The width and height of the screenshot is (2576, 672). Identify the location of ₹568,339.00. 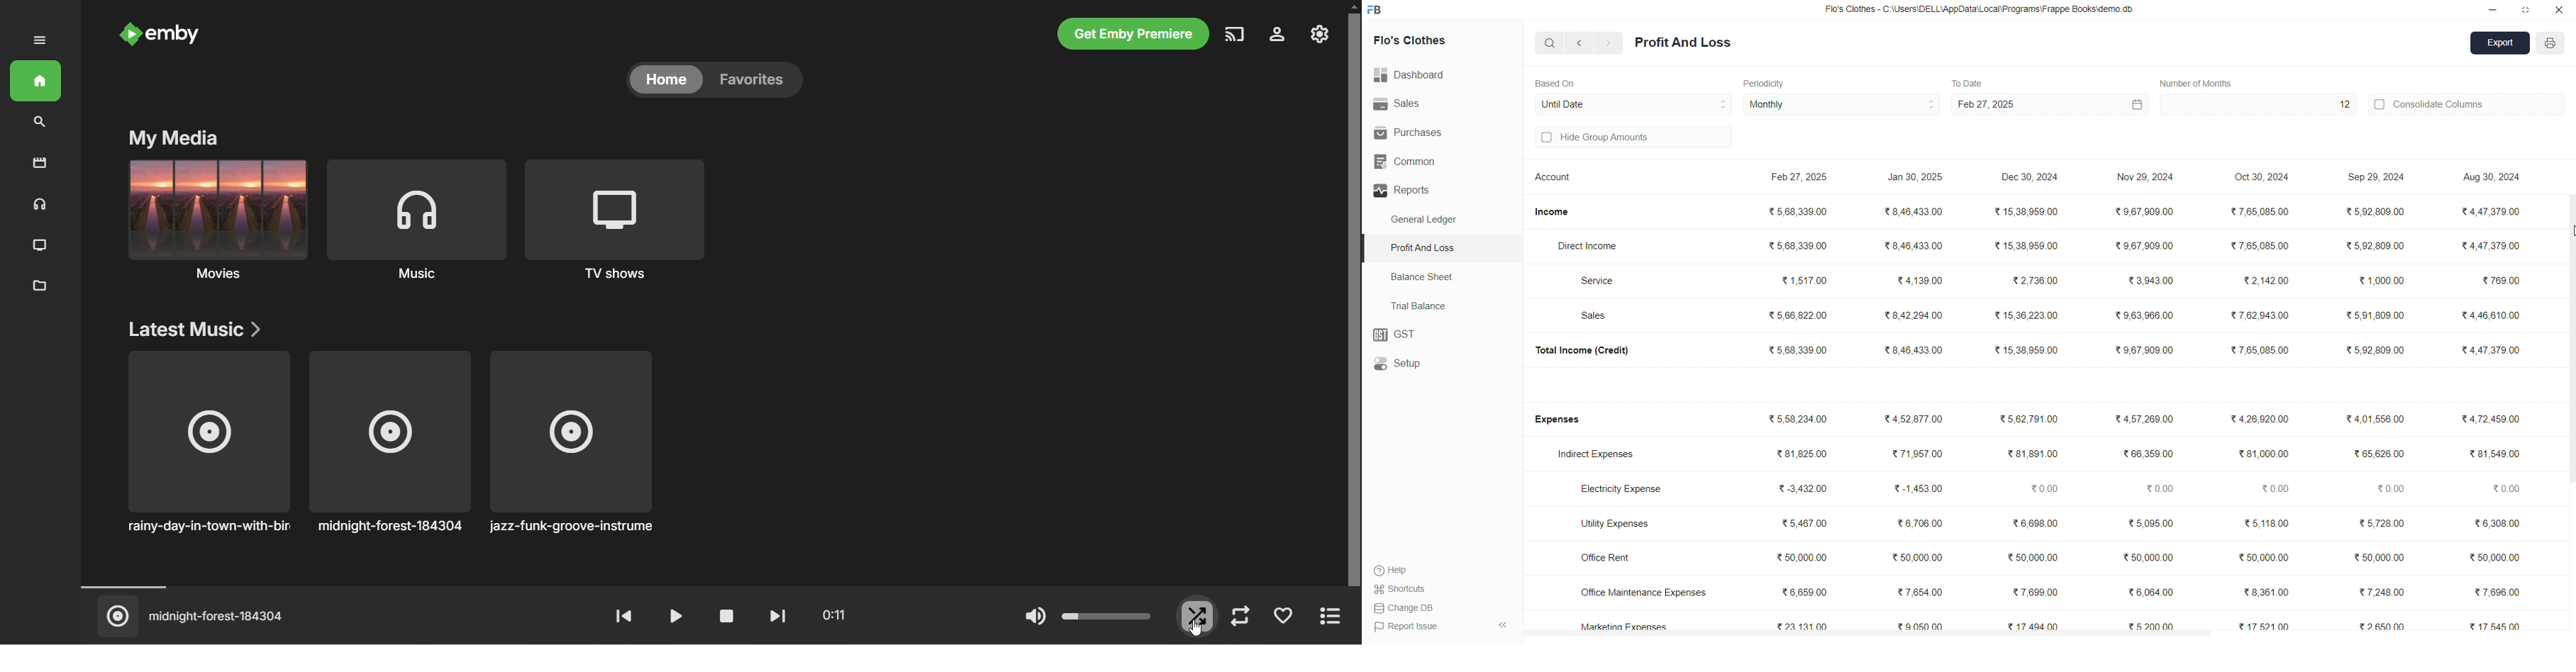
(1802, 212).